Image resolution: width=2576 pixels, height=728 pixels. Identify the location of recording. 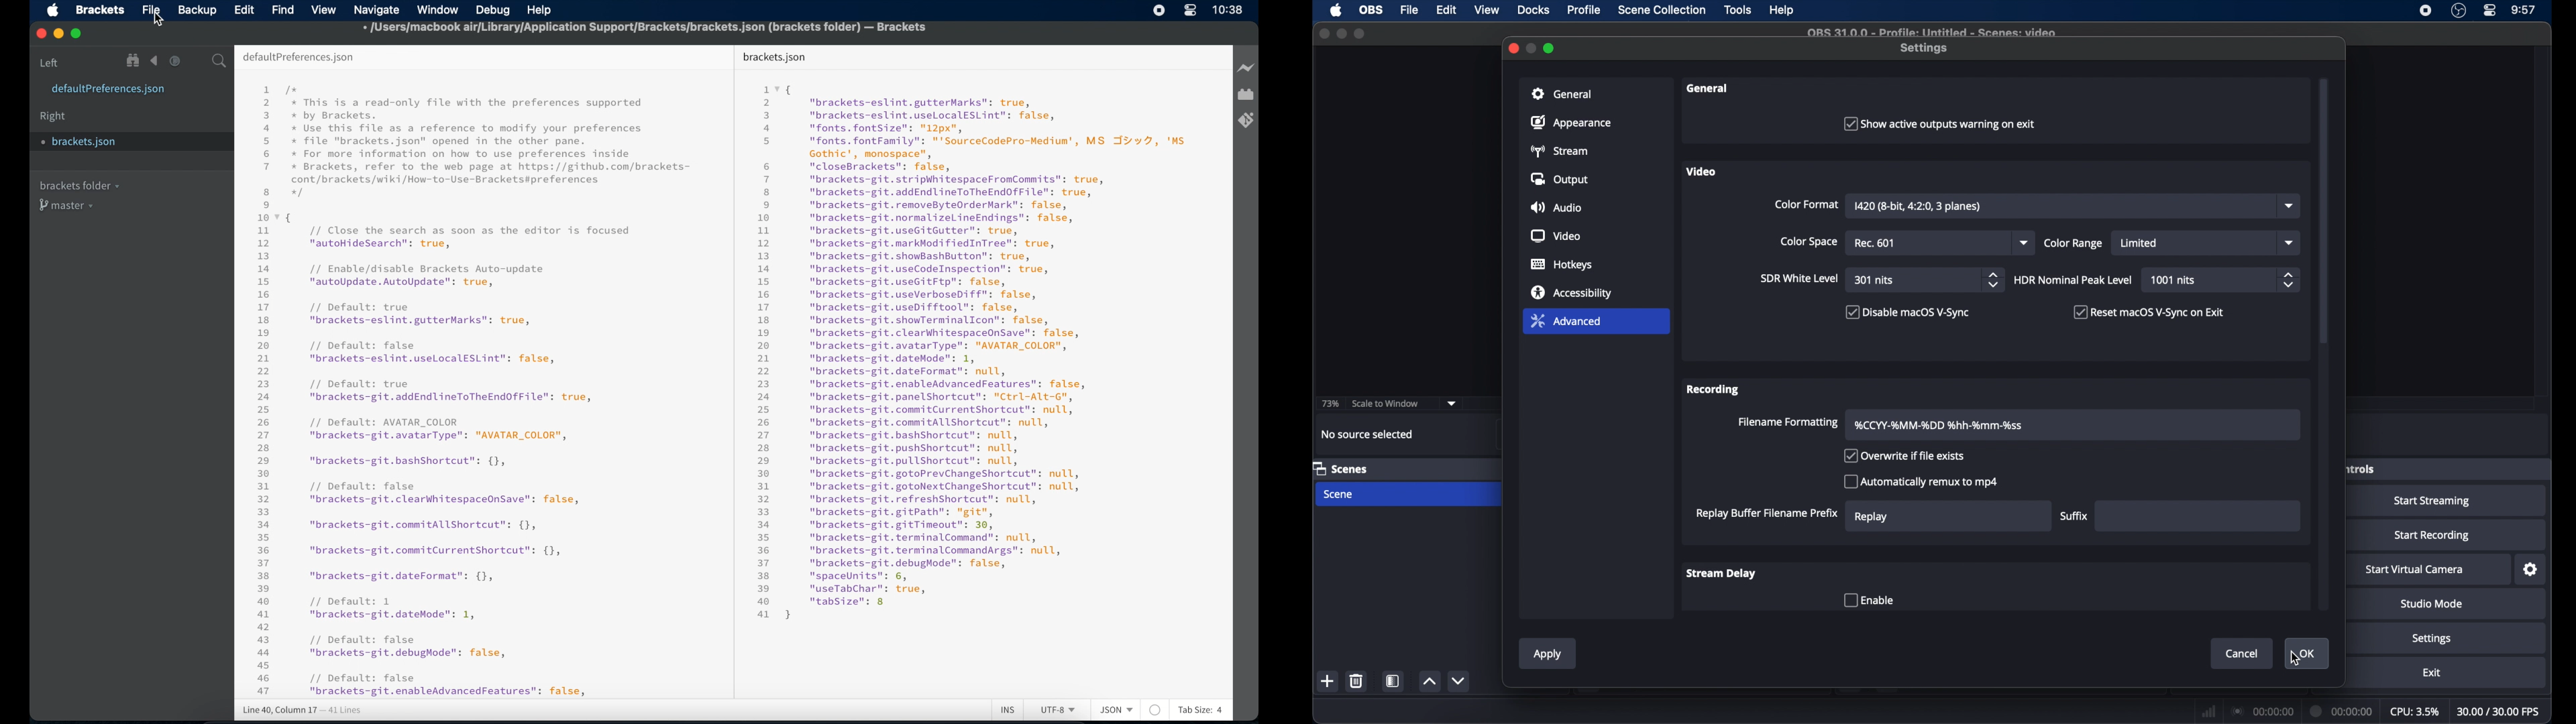
(1714, 389).